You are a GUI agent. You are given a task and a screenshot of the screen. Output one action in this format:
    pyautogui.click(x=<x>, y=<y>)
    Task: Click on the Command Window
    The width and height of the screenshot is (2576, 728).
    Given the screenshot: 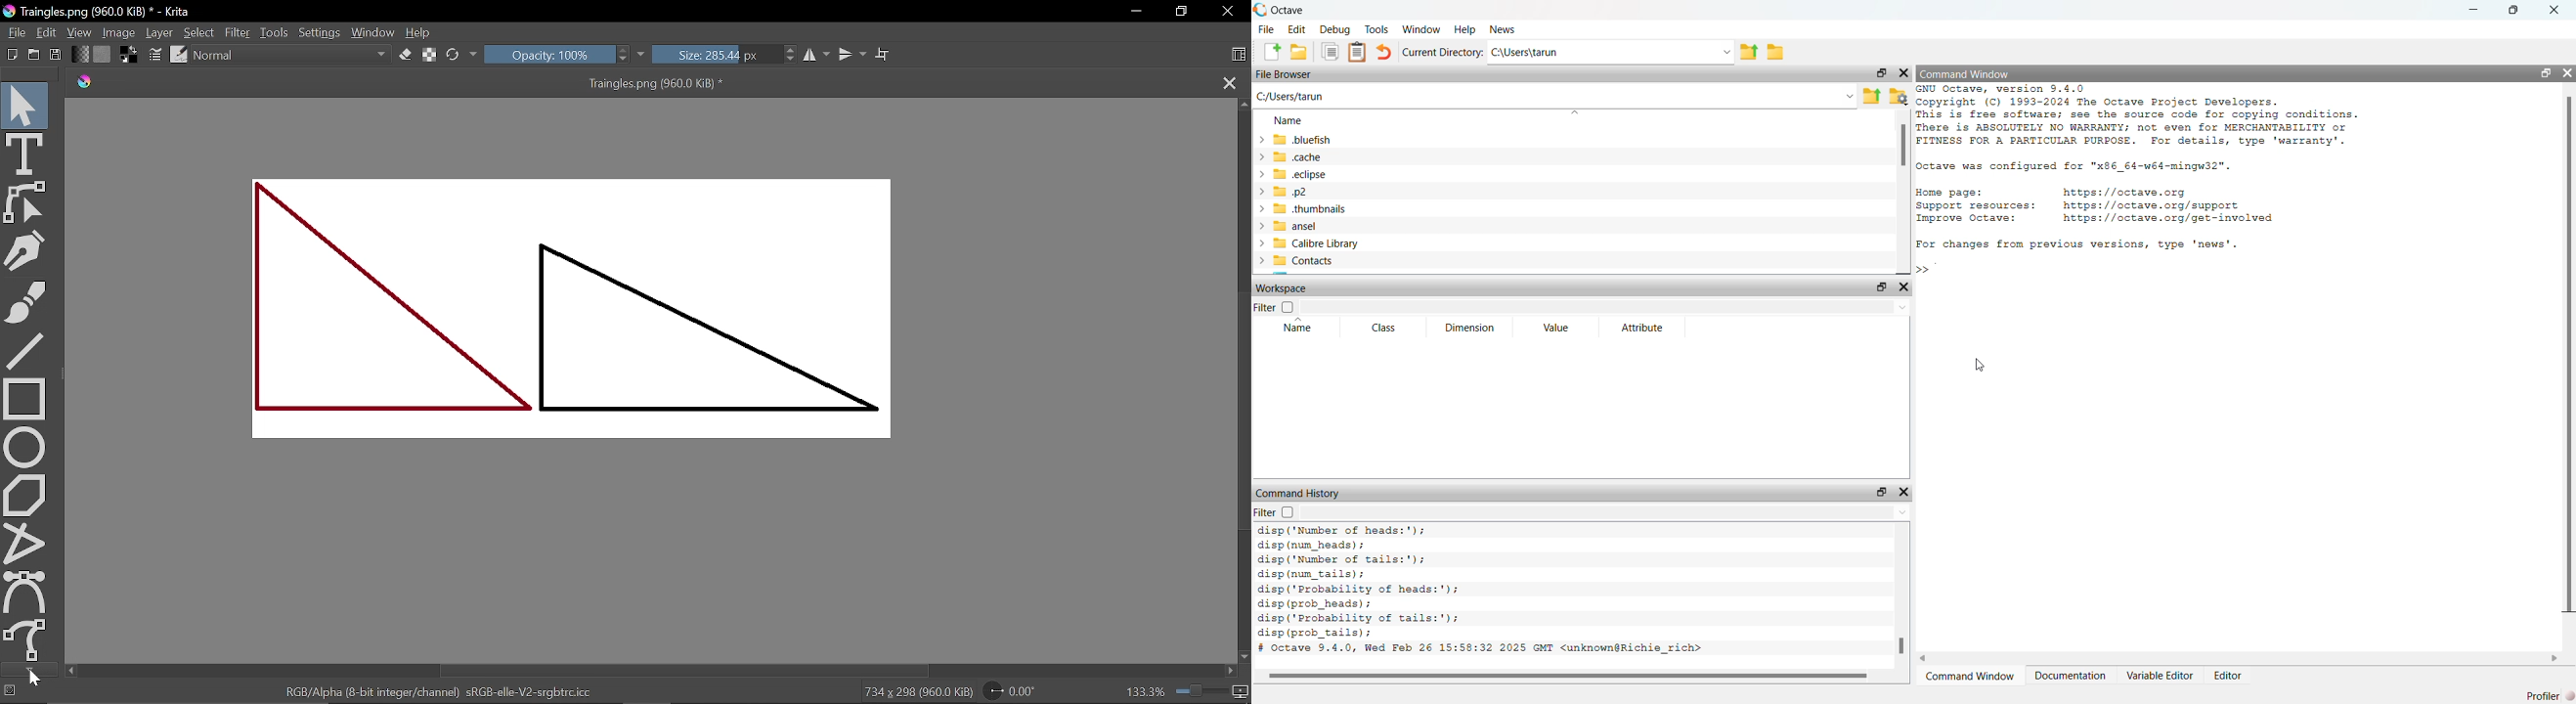 What is the action you would take?
    pyautogui.click(x=1969, y=676)
    